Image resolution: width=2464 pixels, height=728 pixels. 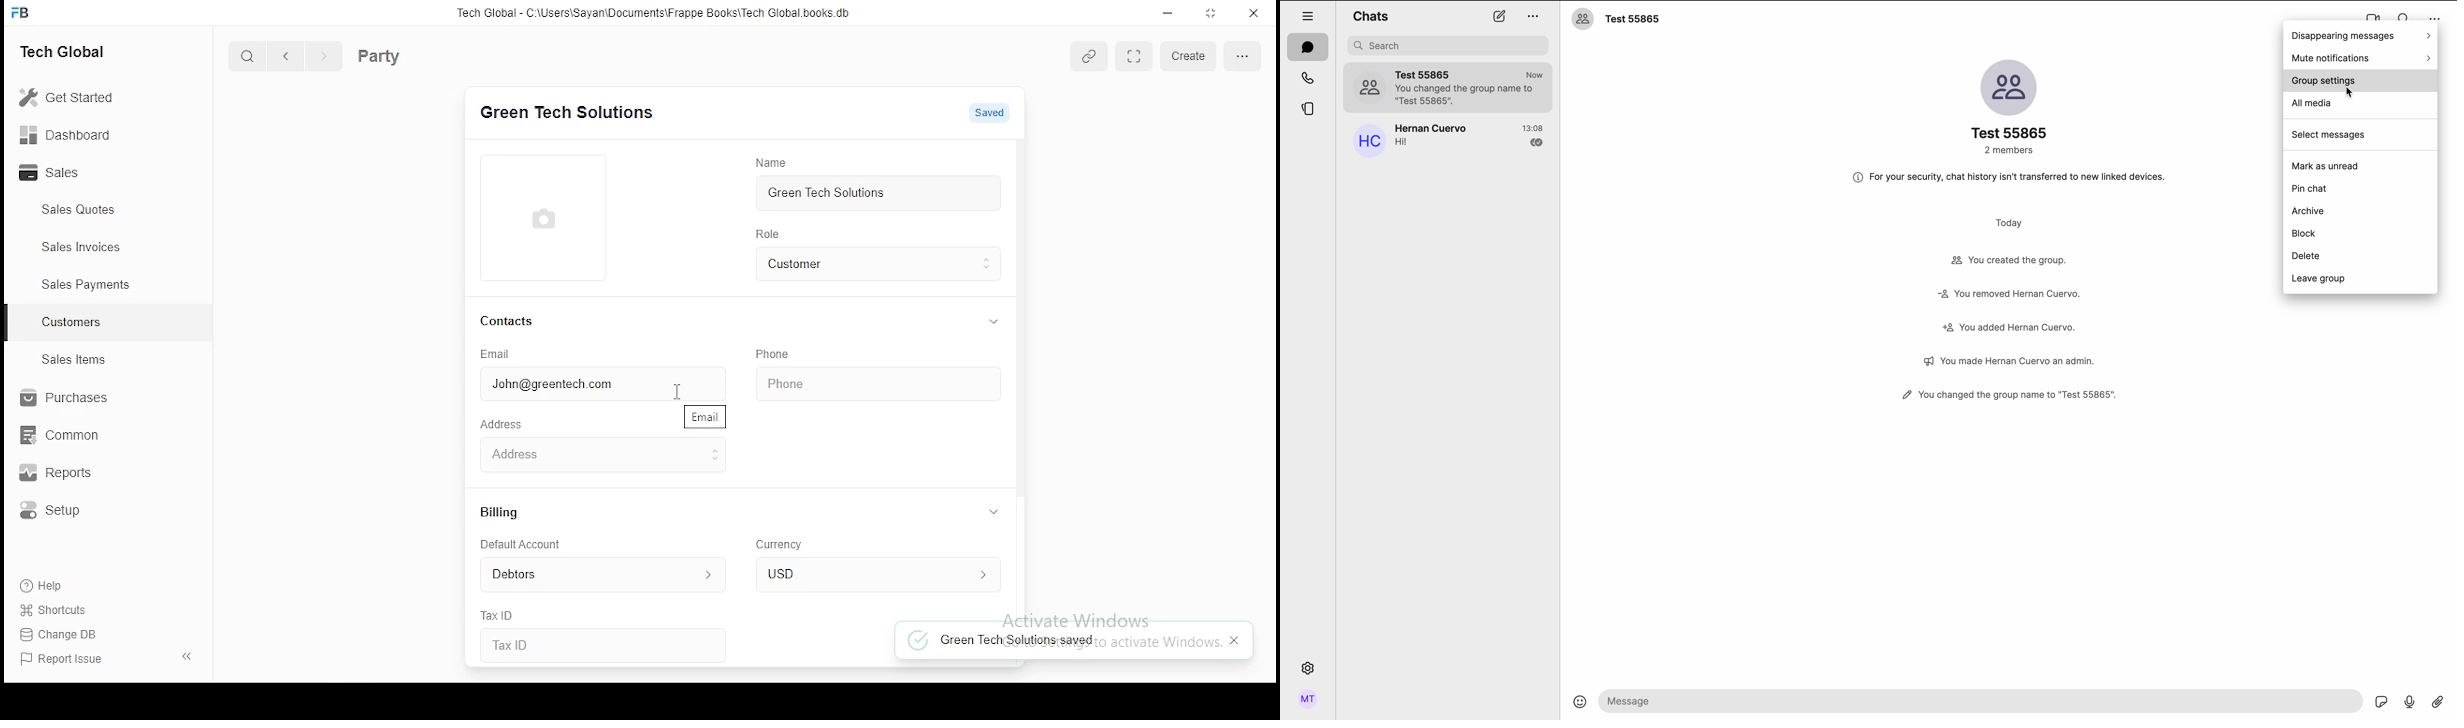 I want to click on hide tabs, so click(x=1308, y=15).